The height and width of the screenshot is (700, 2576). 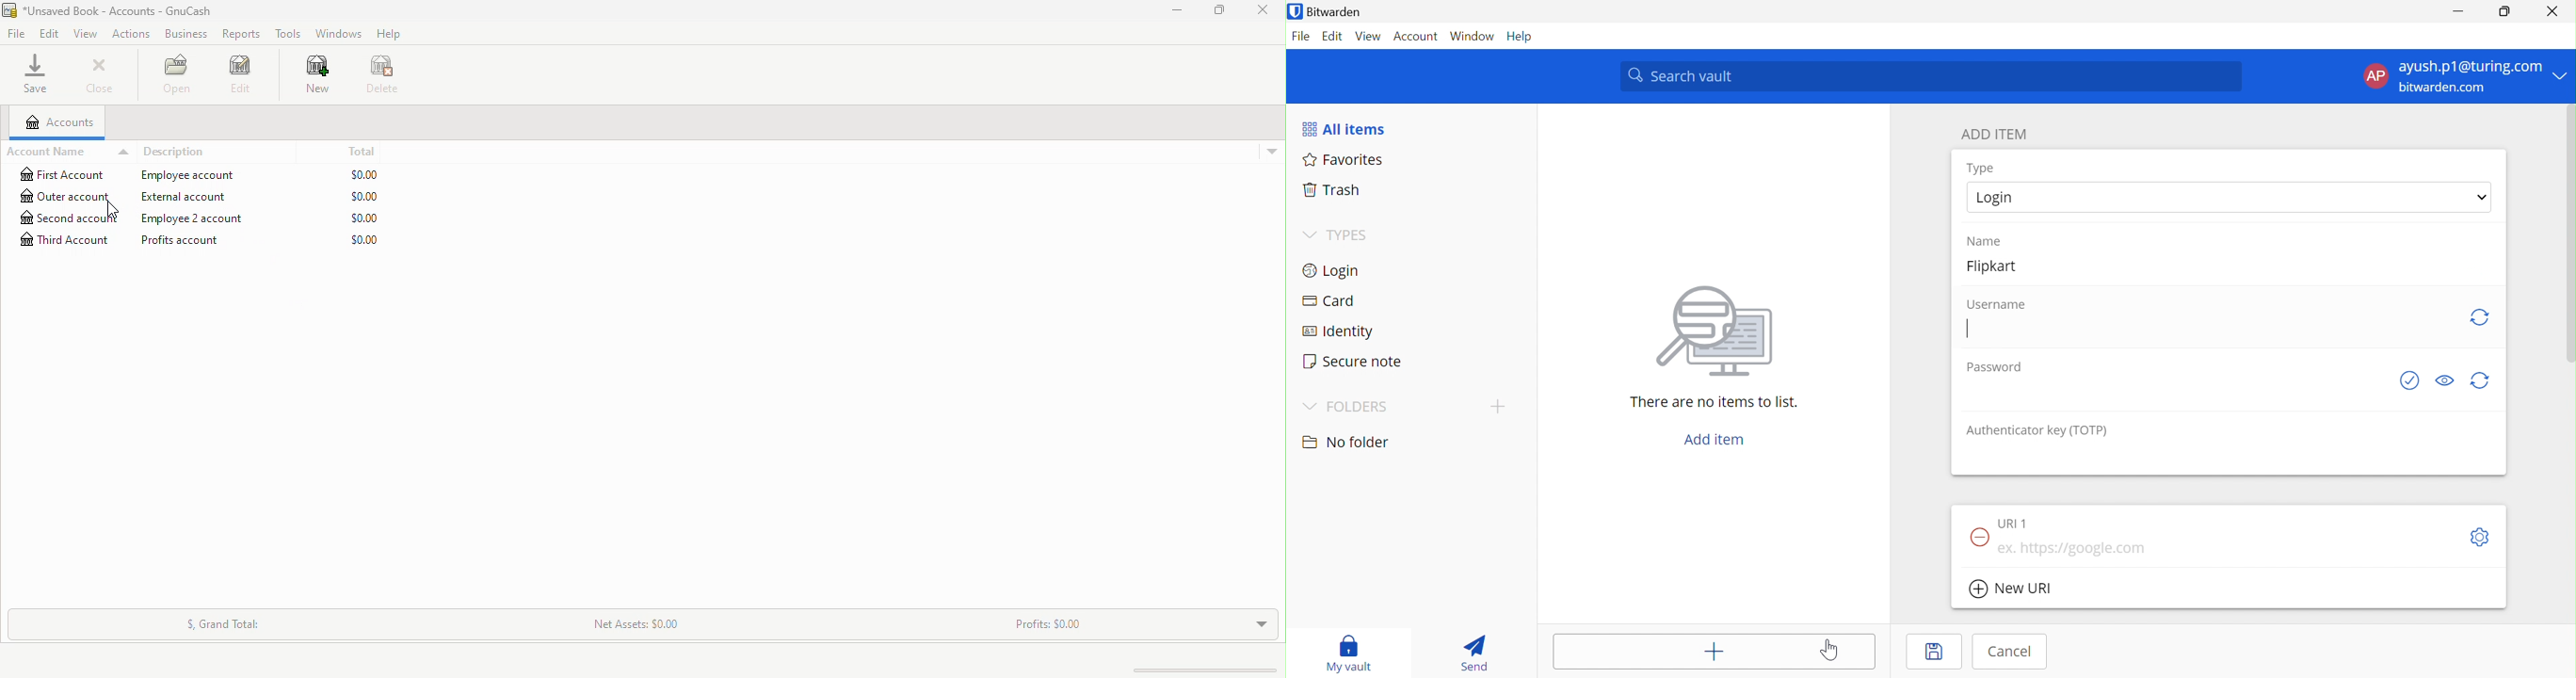 What do you see at coordinates (1216, 12) in the screenshot?
I see `Maximize` at bounding box center [1216, 12].